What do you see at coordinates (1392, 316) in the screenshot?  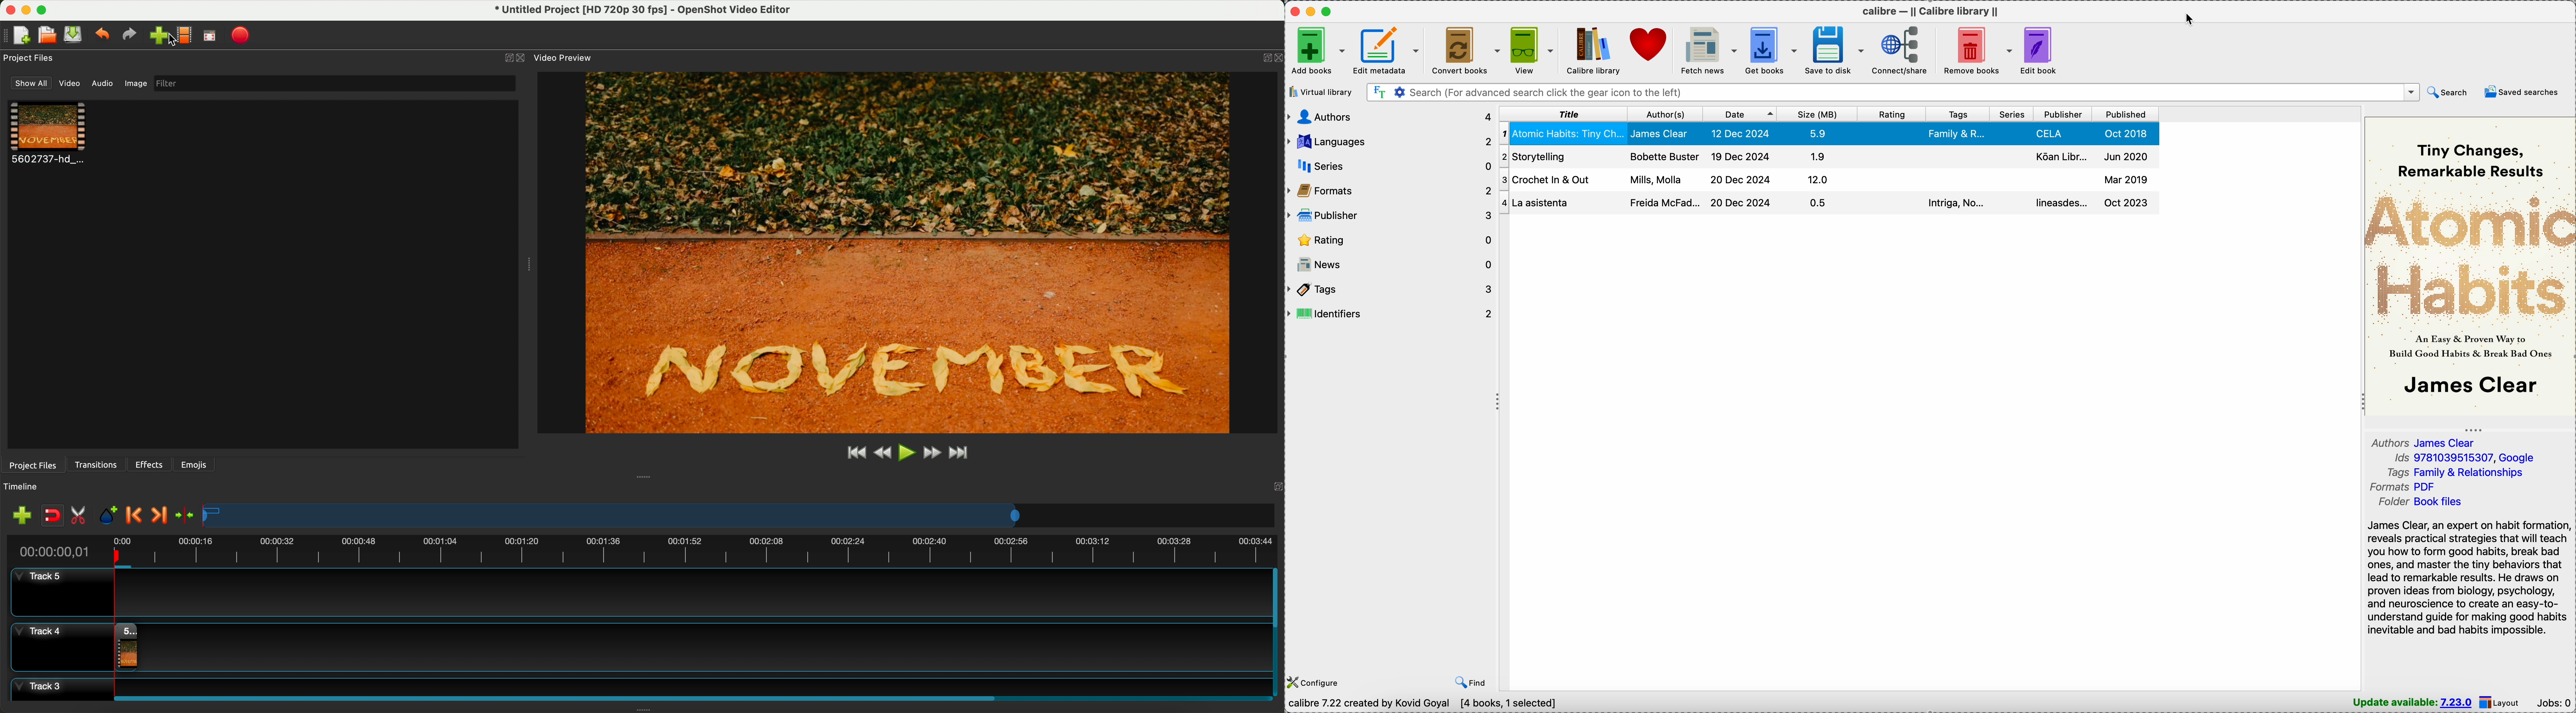 I see `identifiers` at bounding box center [1392, 316].